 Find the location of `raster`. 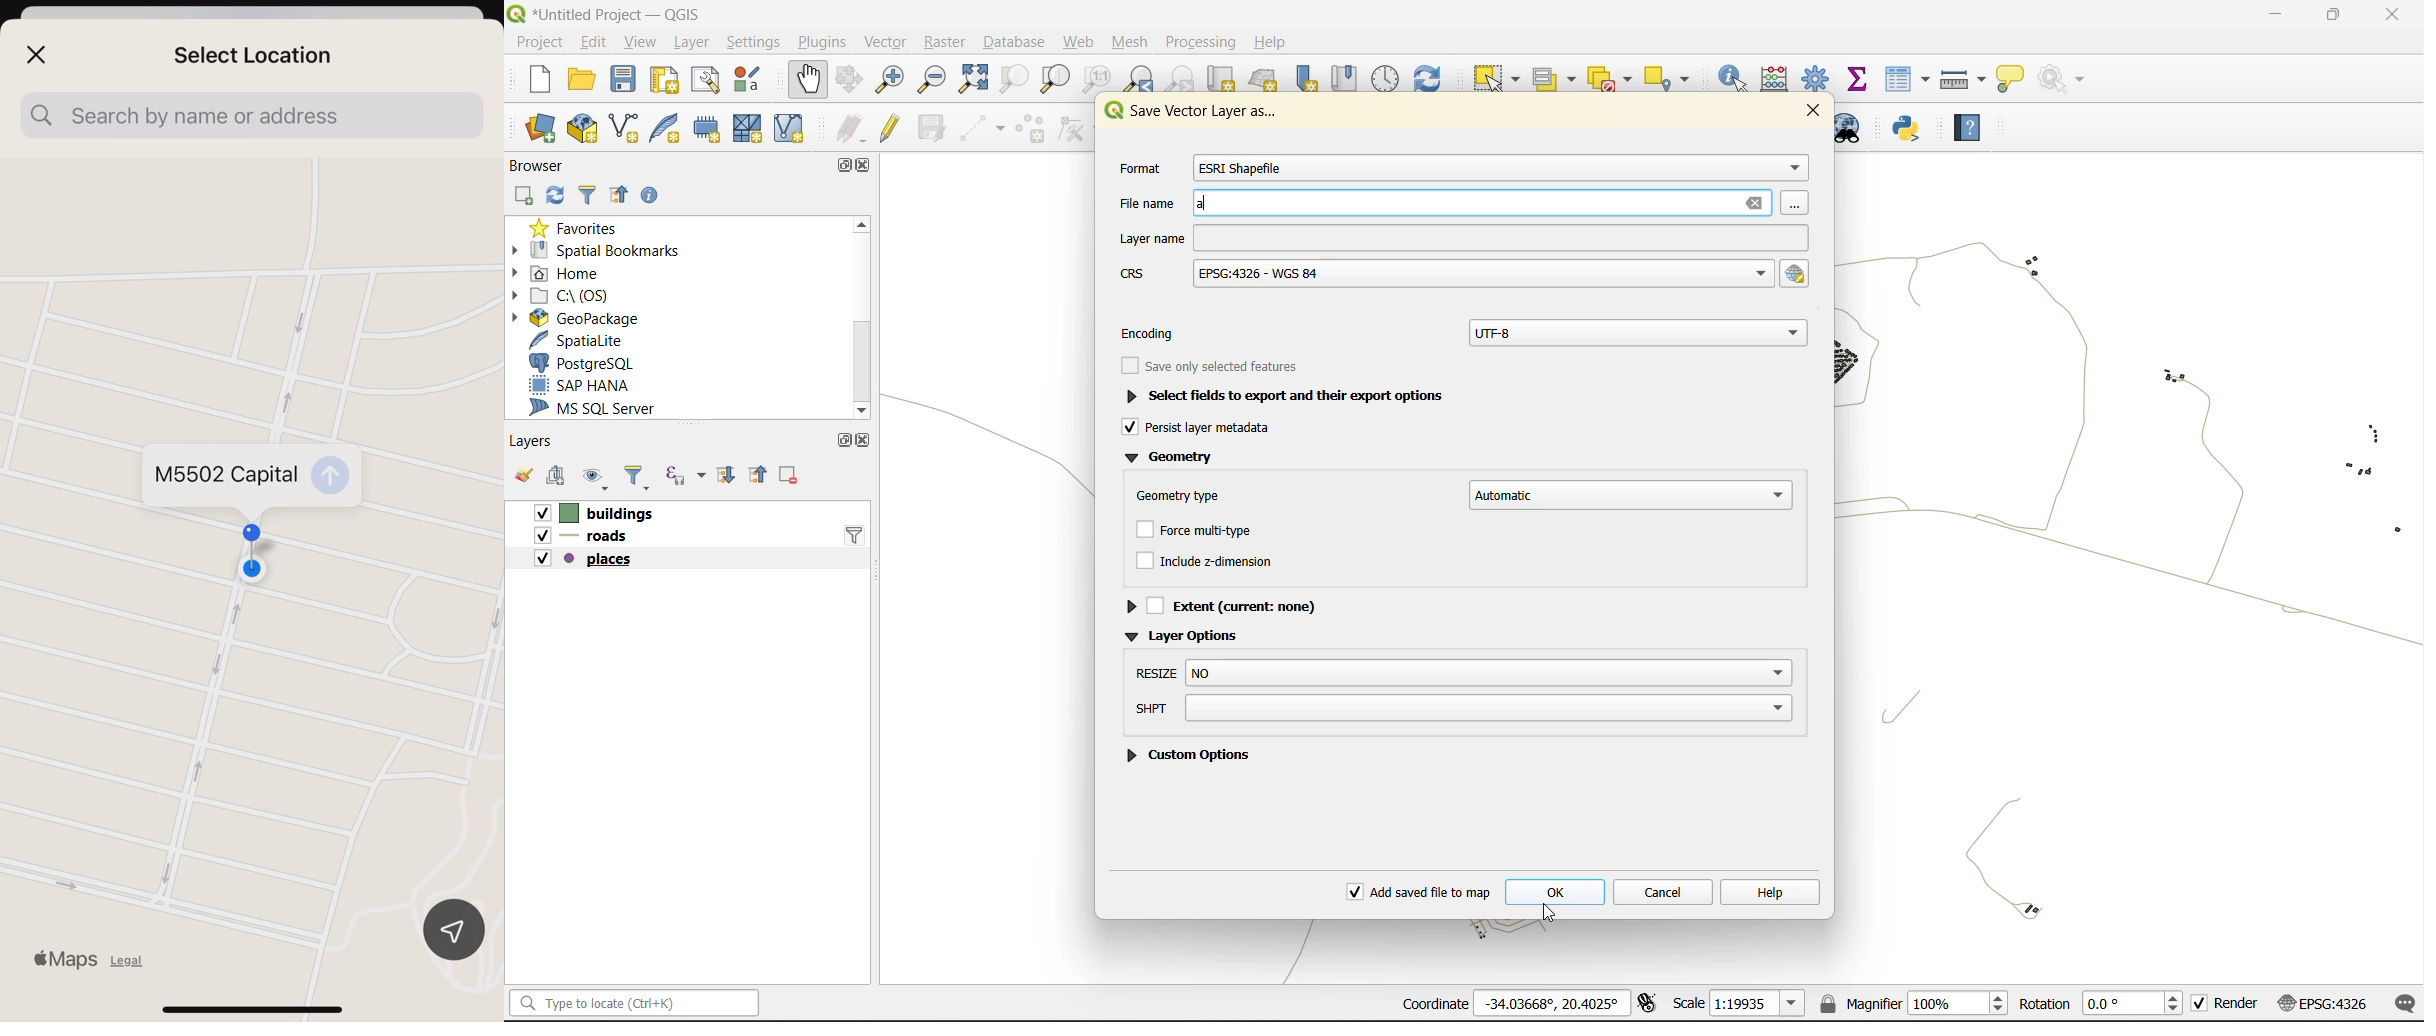

raster is located at coordinates (947, 44).